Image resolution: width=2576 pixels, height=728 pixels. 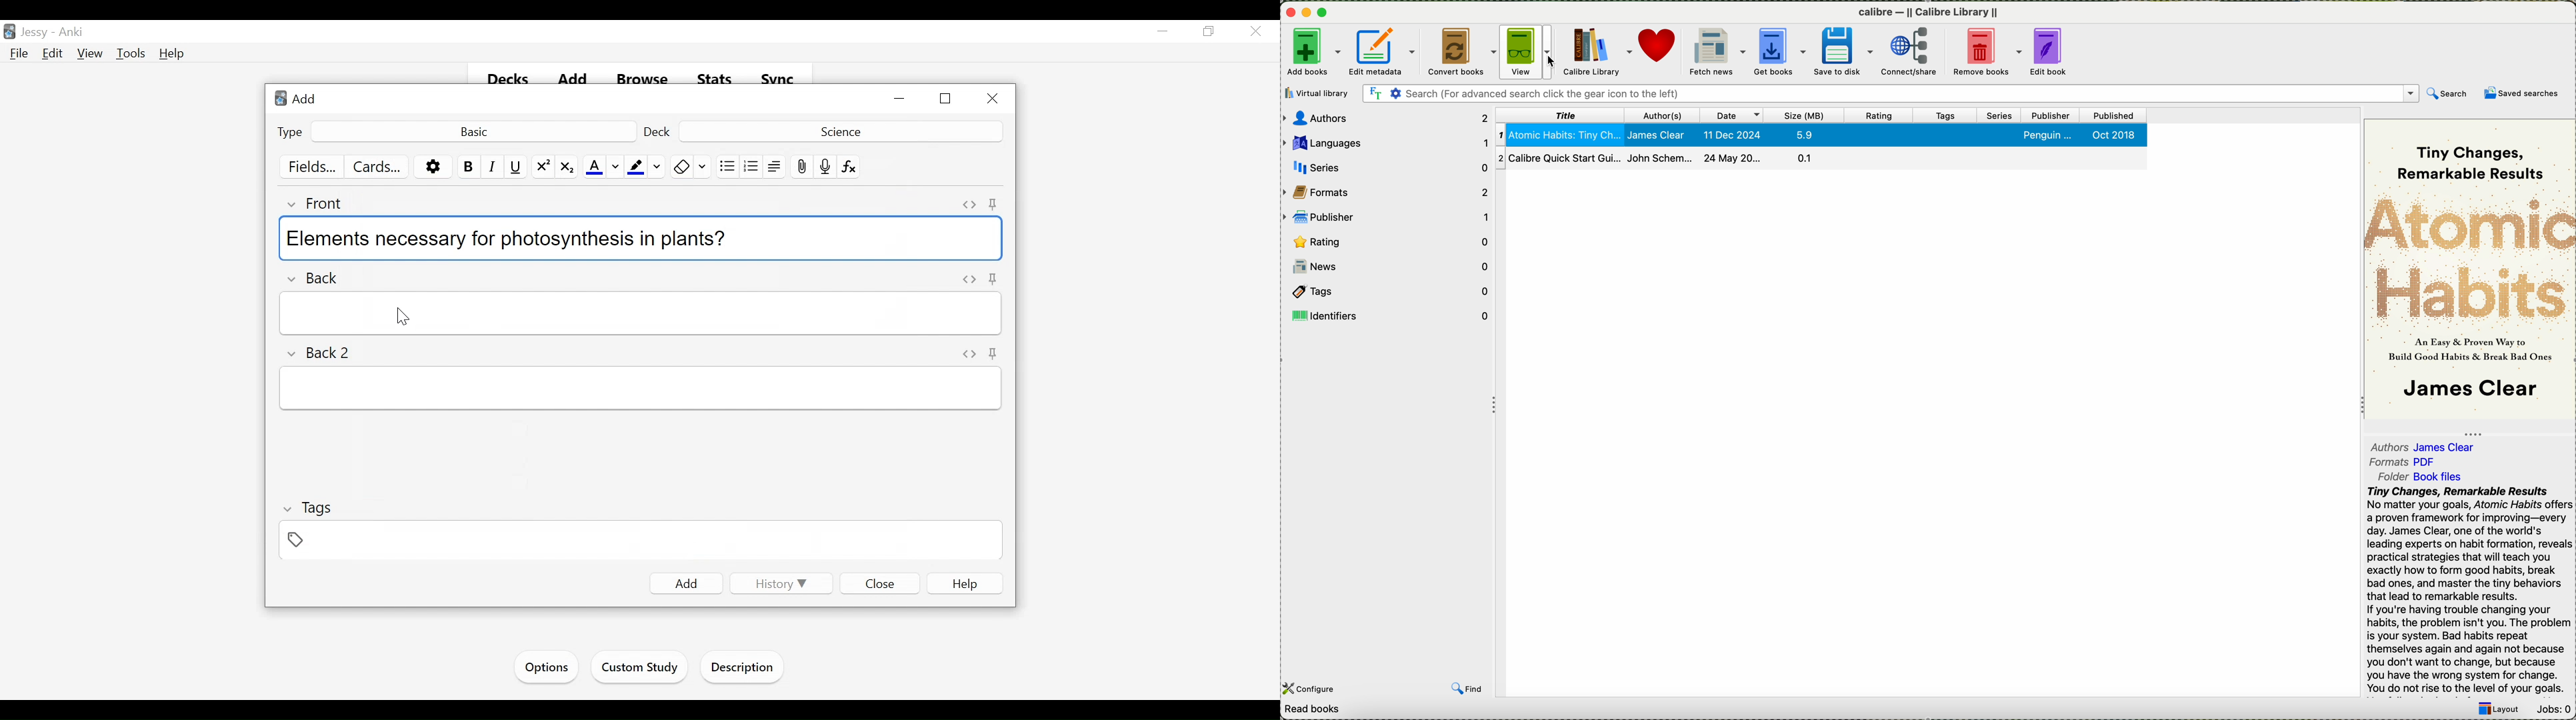 I want to click on Help, so click(x=173, y=53).